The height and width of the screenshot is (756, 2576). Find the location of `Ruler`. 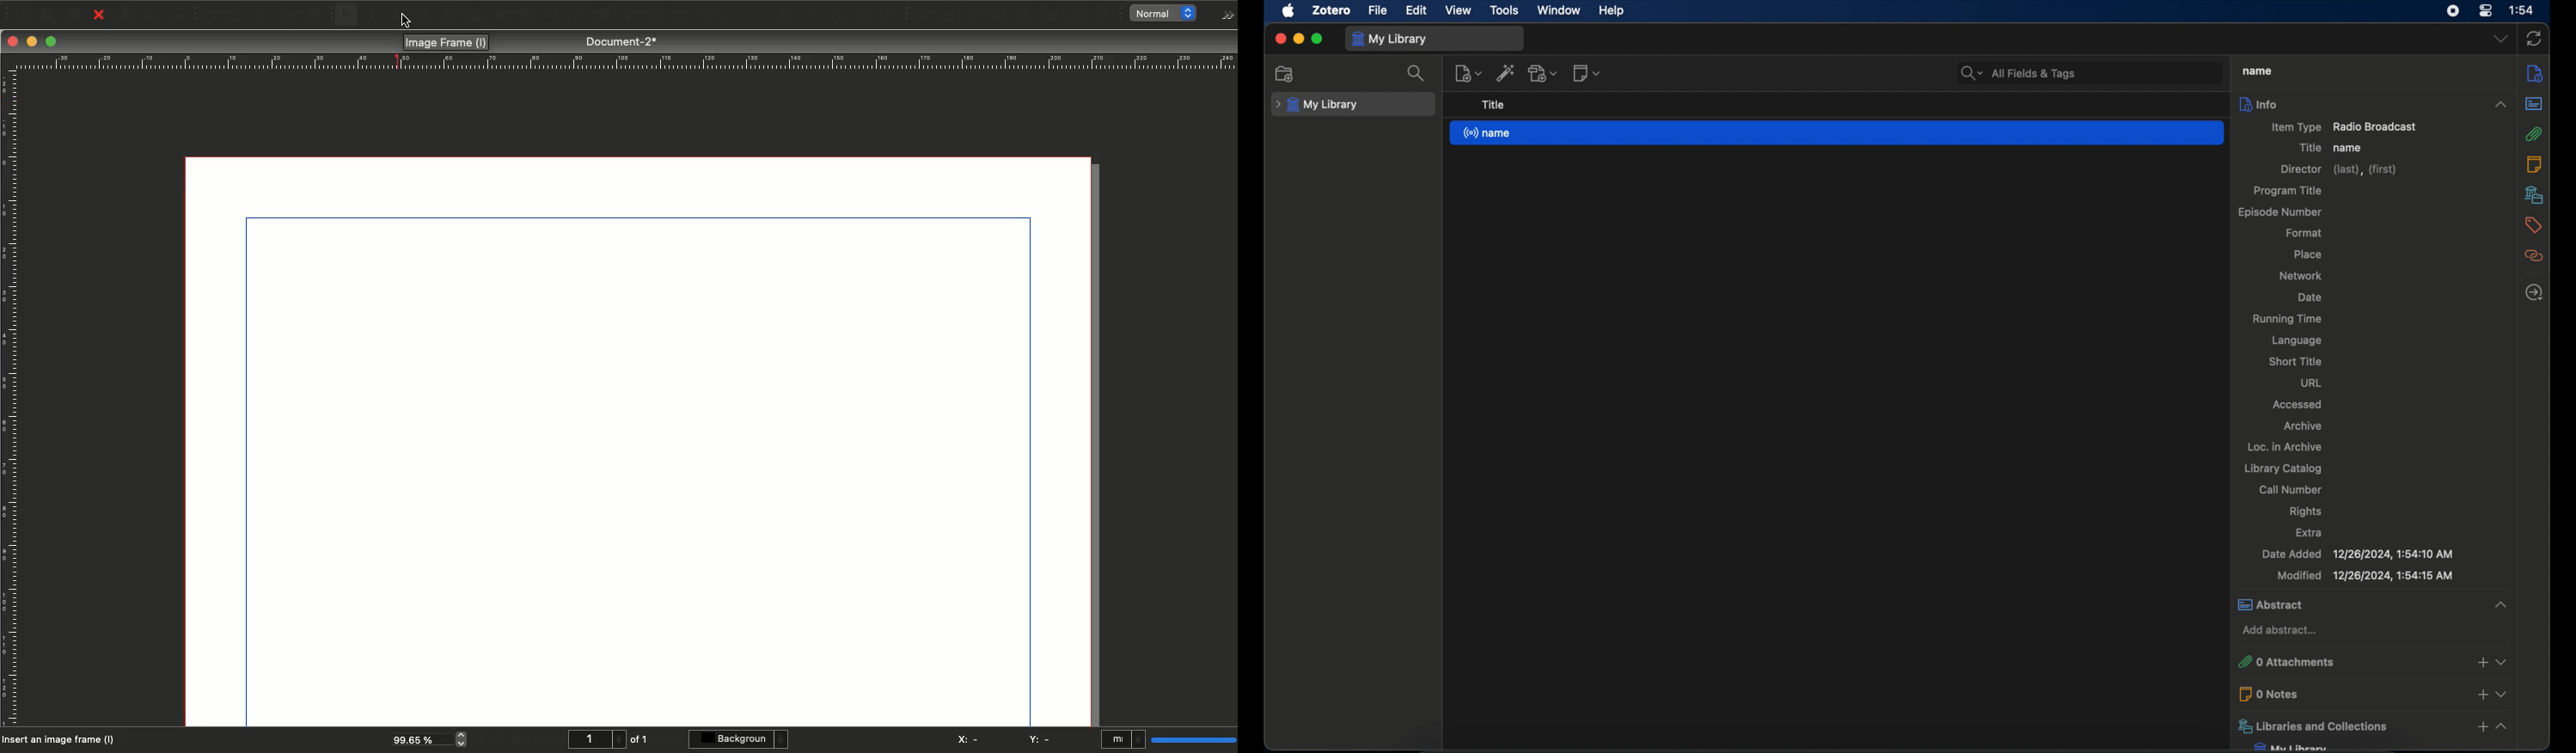

Ruler is located at coordinates (11, 399).